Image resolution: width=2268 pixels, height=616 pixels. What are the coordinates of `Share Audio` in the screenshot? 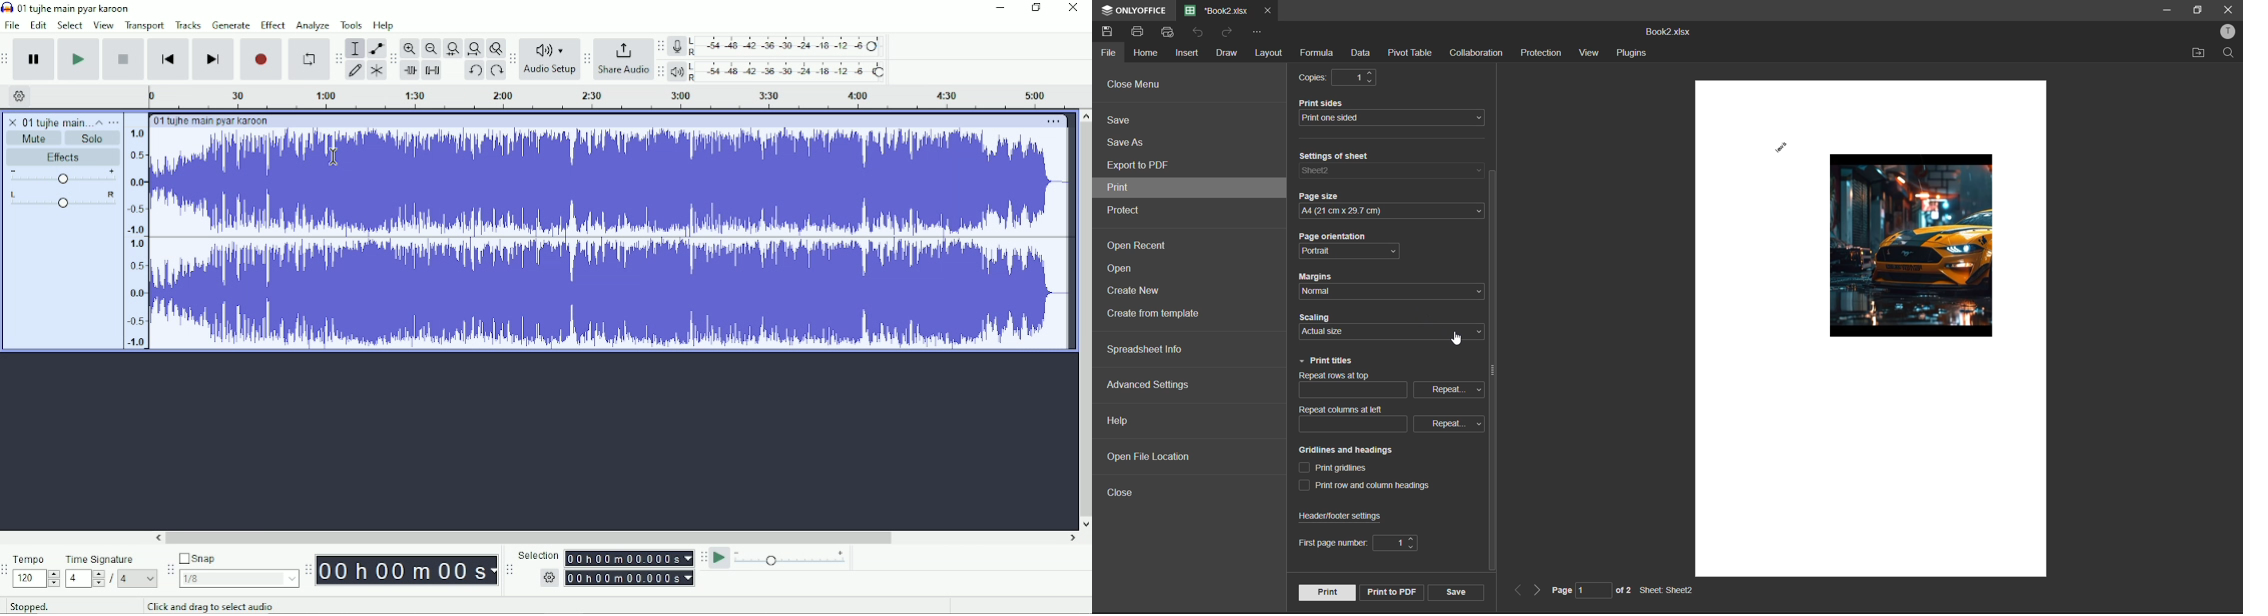 It's located at (623, 61).